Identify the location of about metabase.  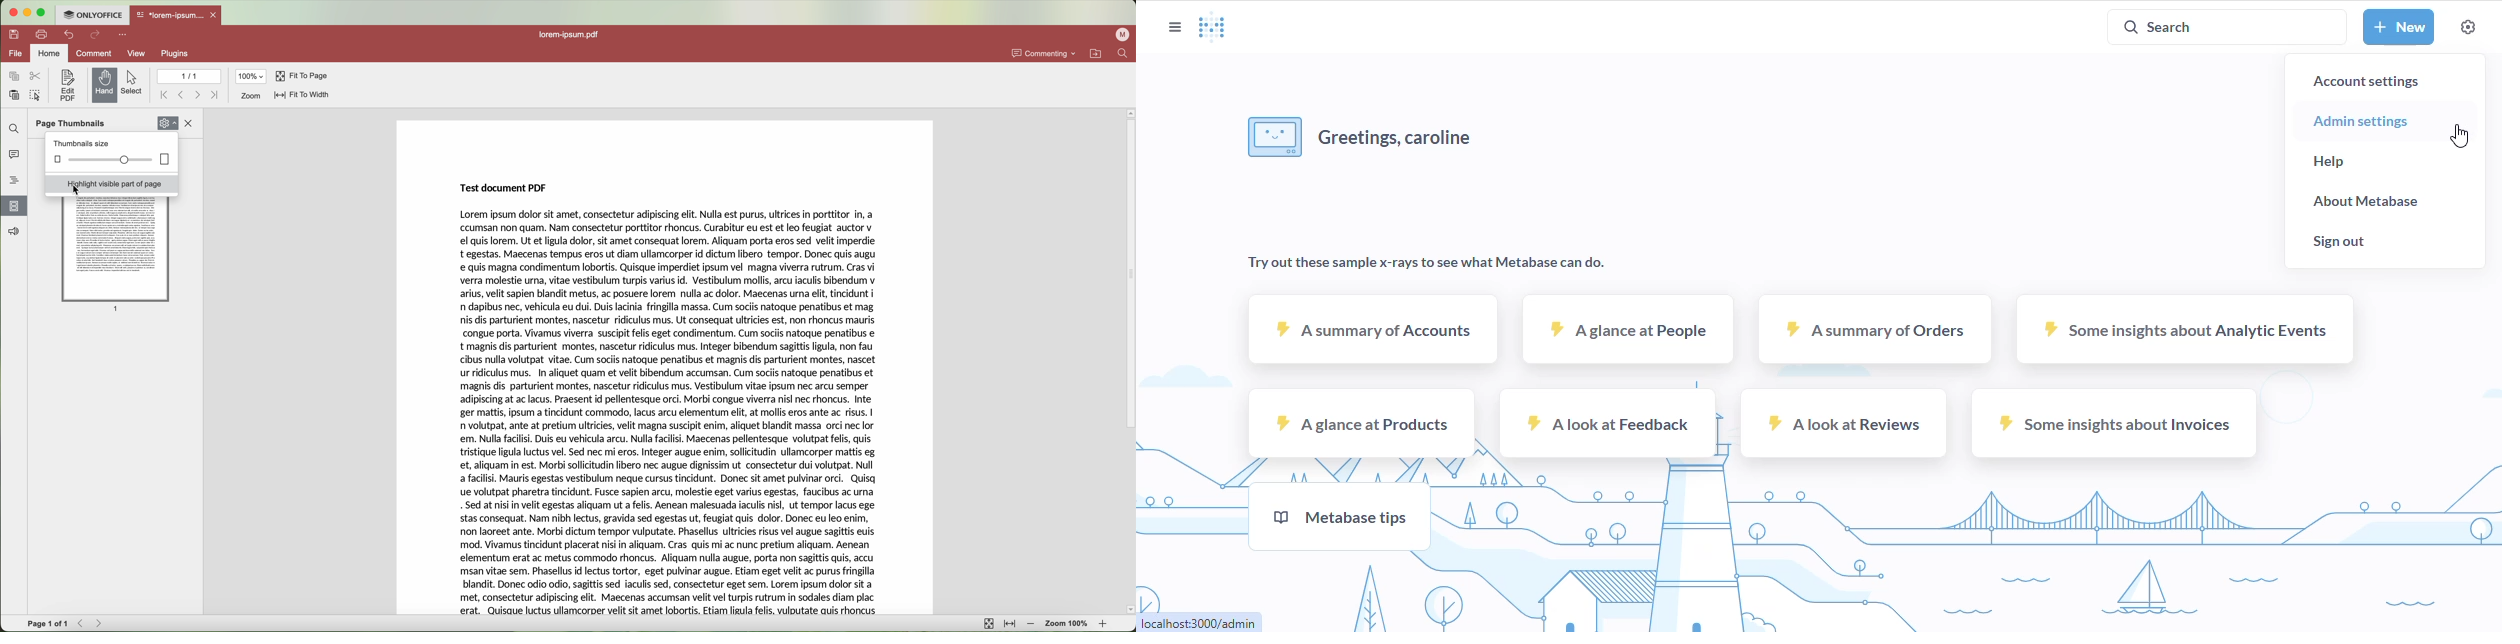
(2365, 202).